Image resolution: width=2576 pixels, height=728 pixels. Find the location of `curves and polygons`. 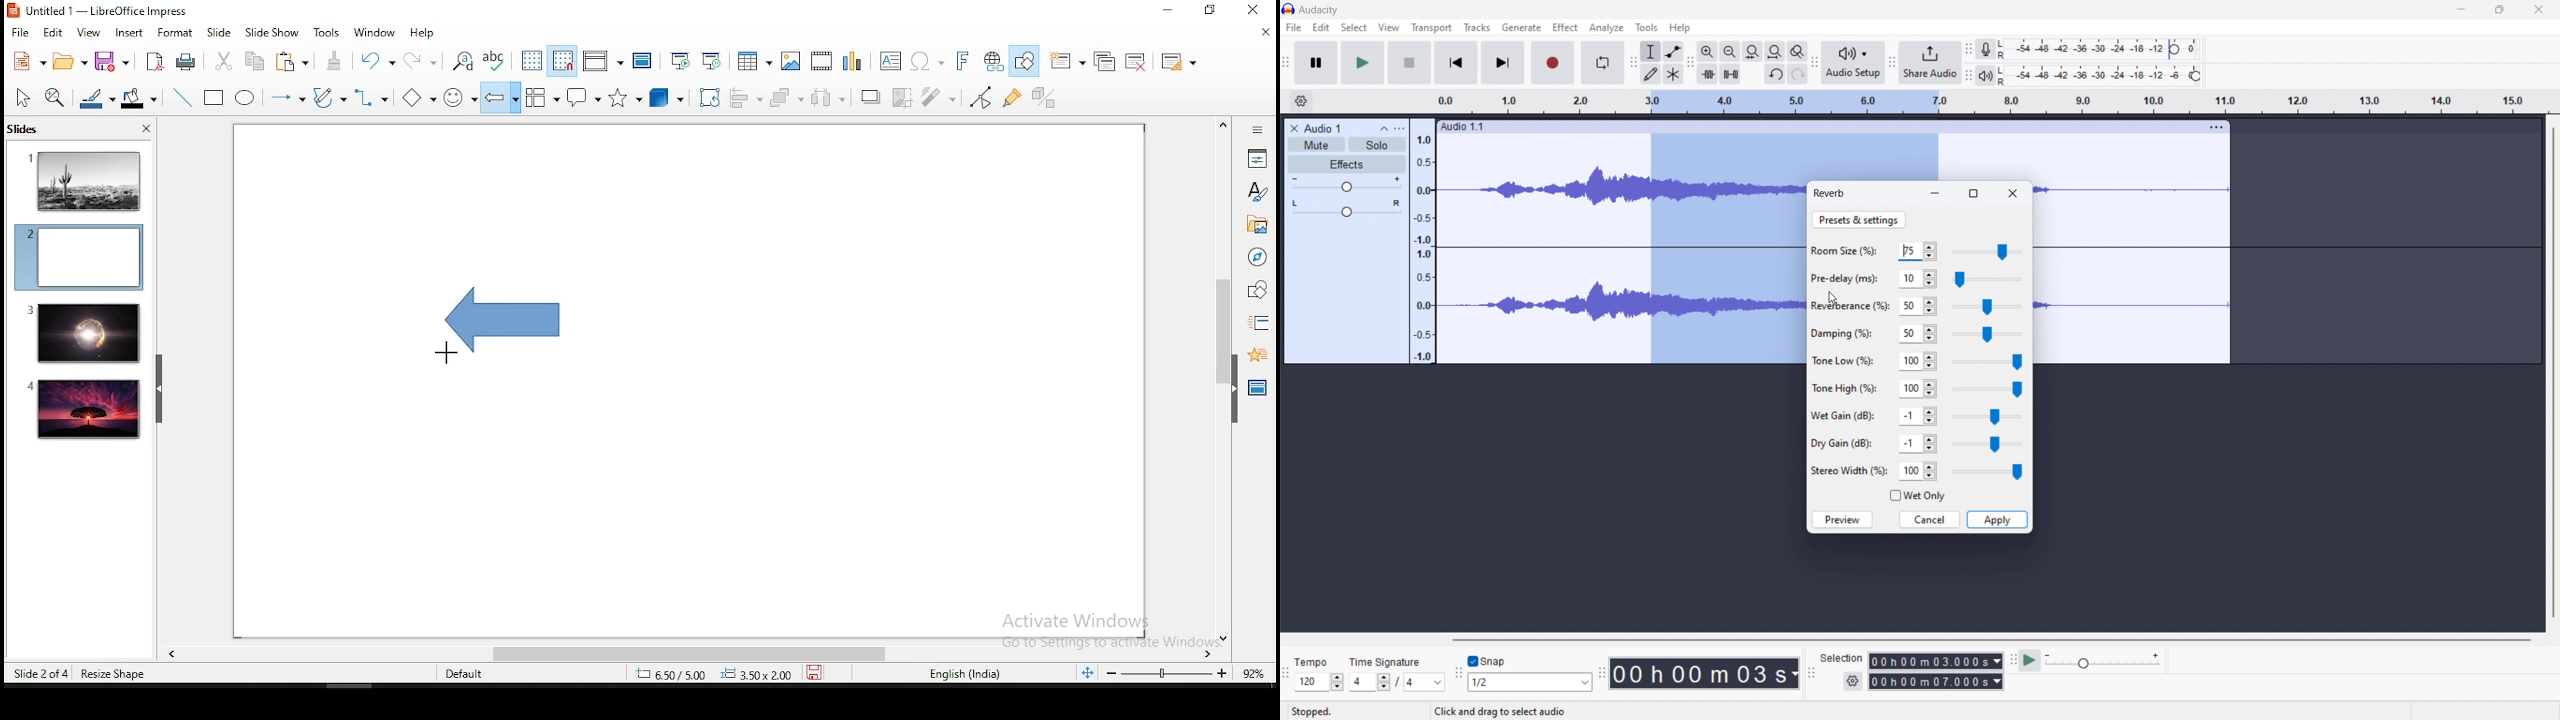

curves and polygons is located at coordinates (328, 98).